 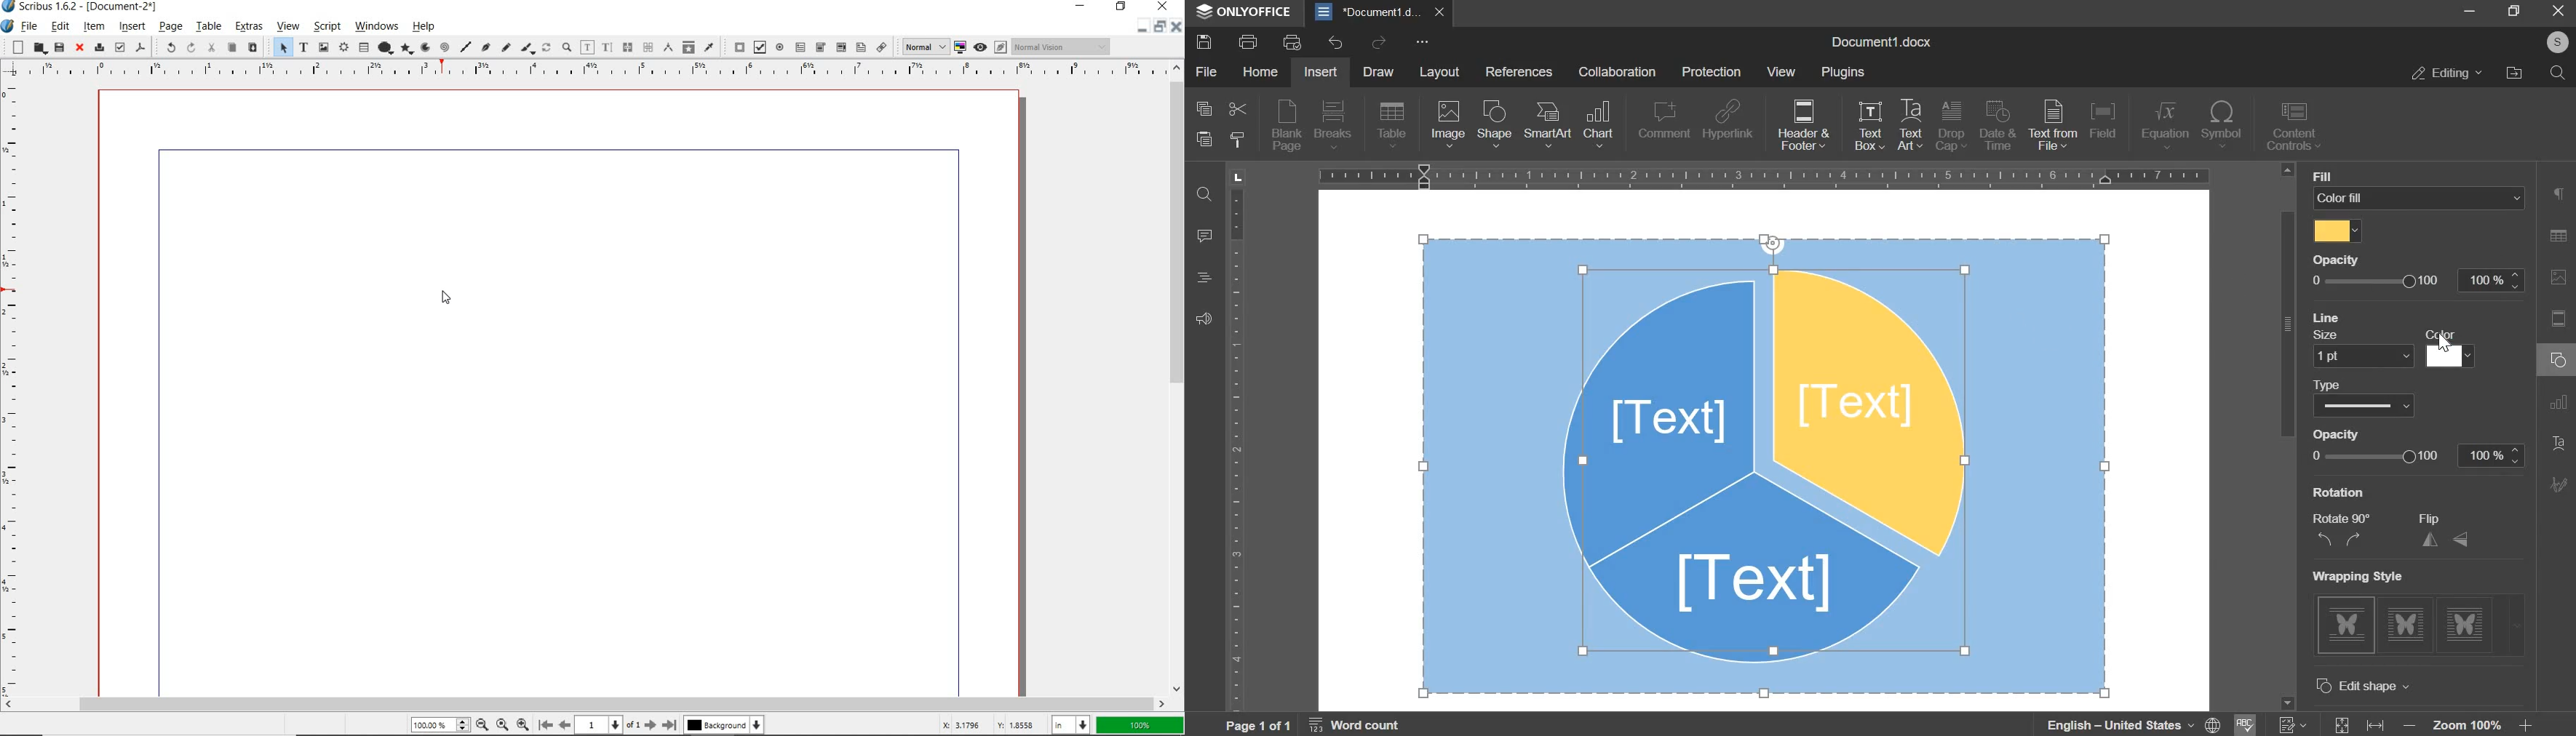 I want to click on line color, so click(x=2452, y=356).